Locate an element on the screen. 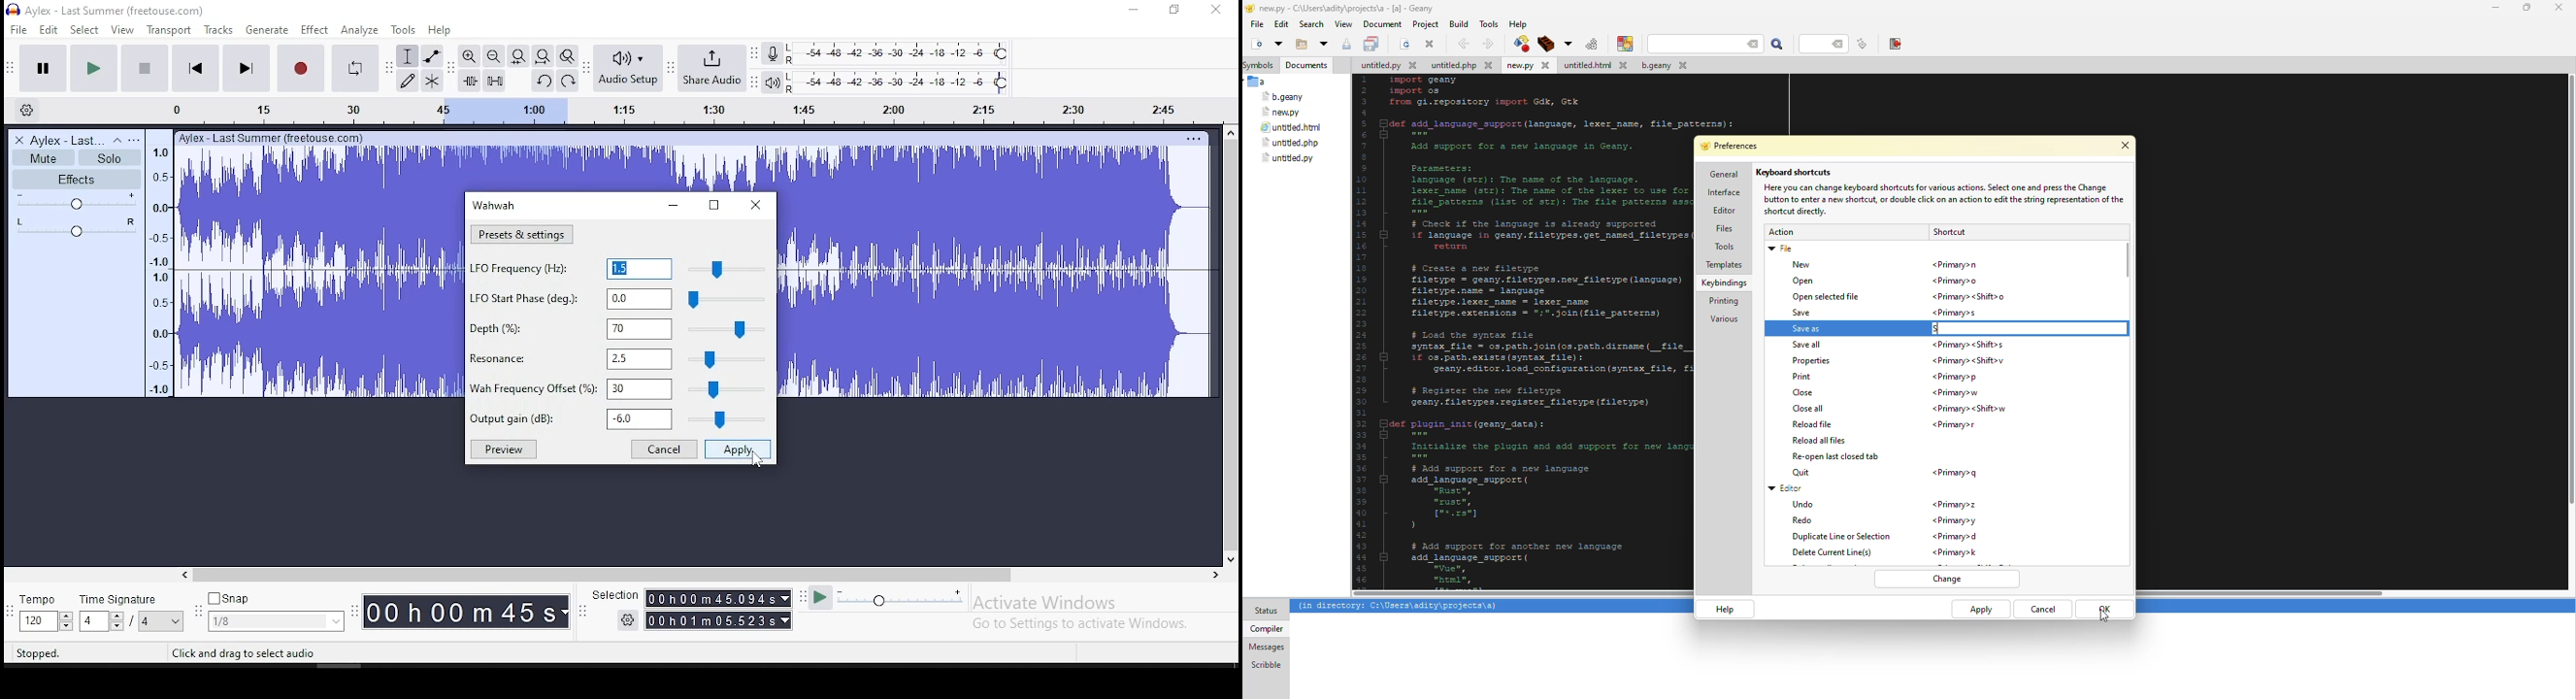 This screenshot has height=700, width=2576. open is located at coordinates (1405, 45).